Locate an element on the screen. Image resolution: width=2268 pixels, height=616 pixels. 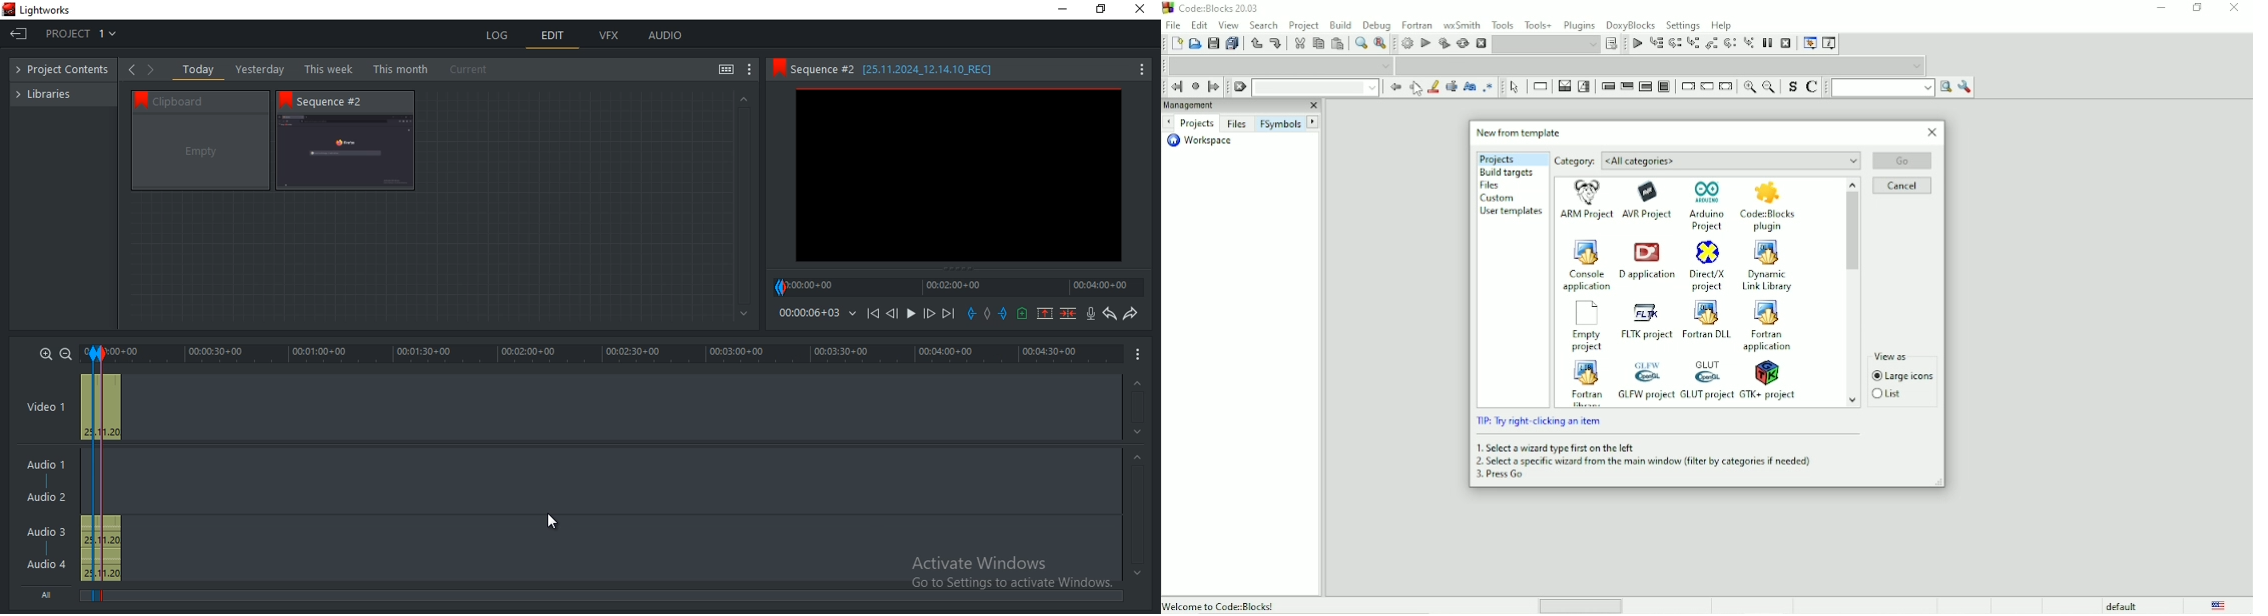
delete marked section is located at coordinates (1070, 313).